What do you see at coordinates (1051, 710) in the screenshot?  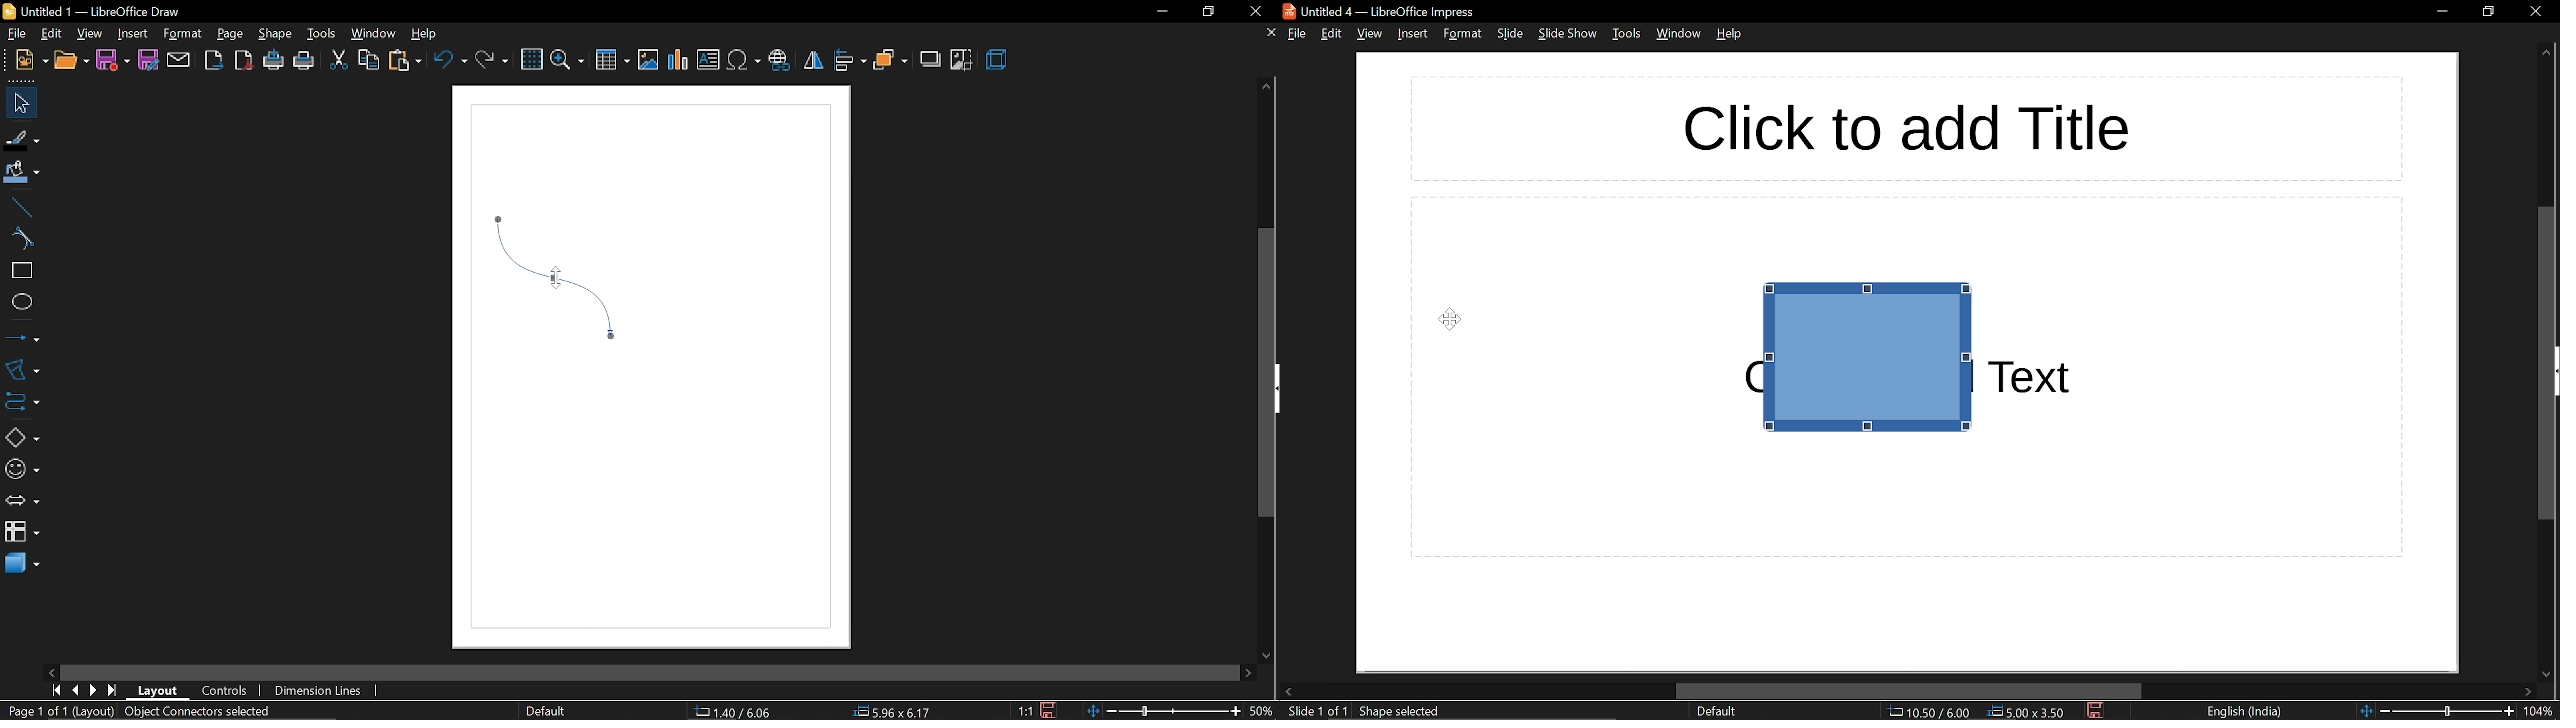 I see `save` at bounding box center [1051, 710].